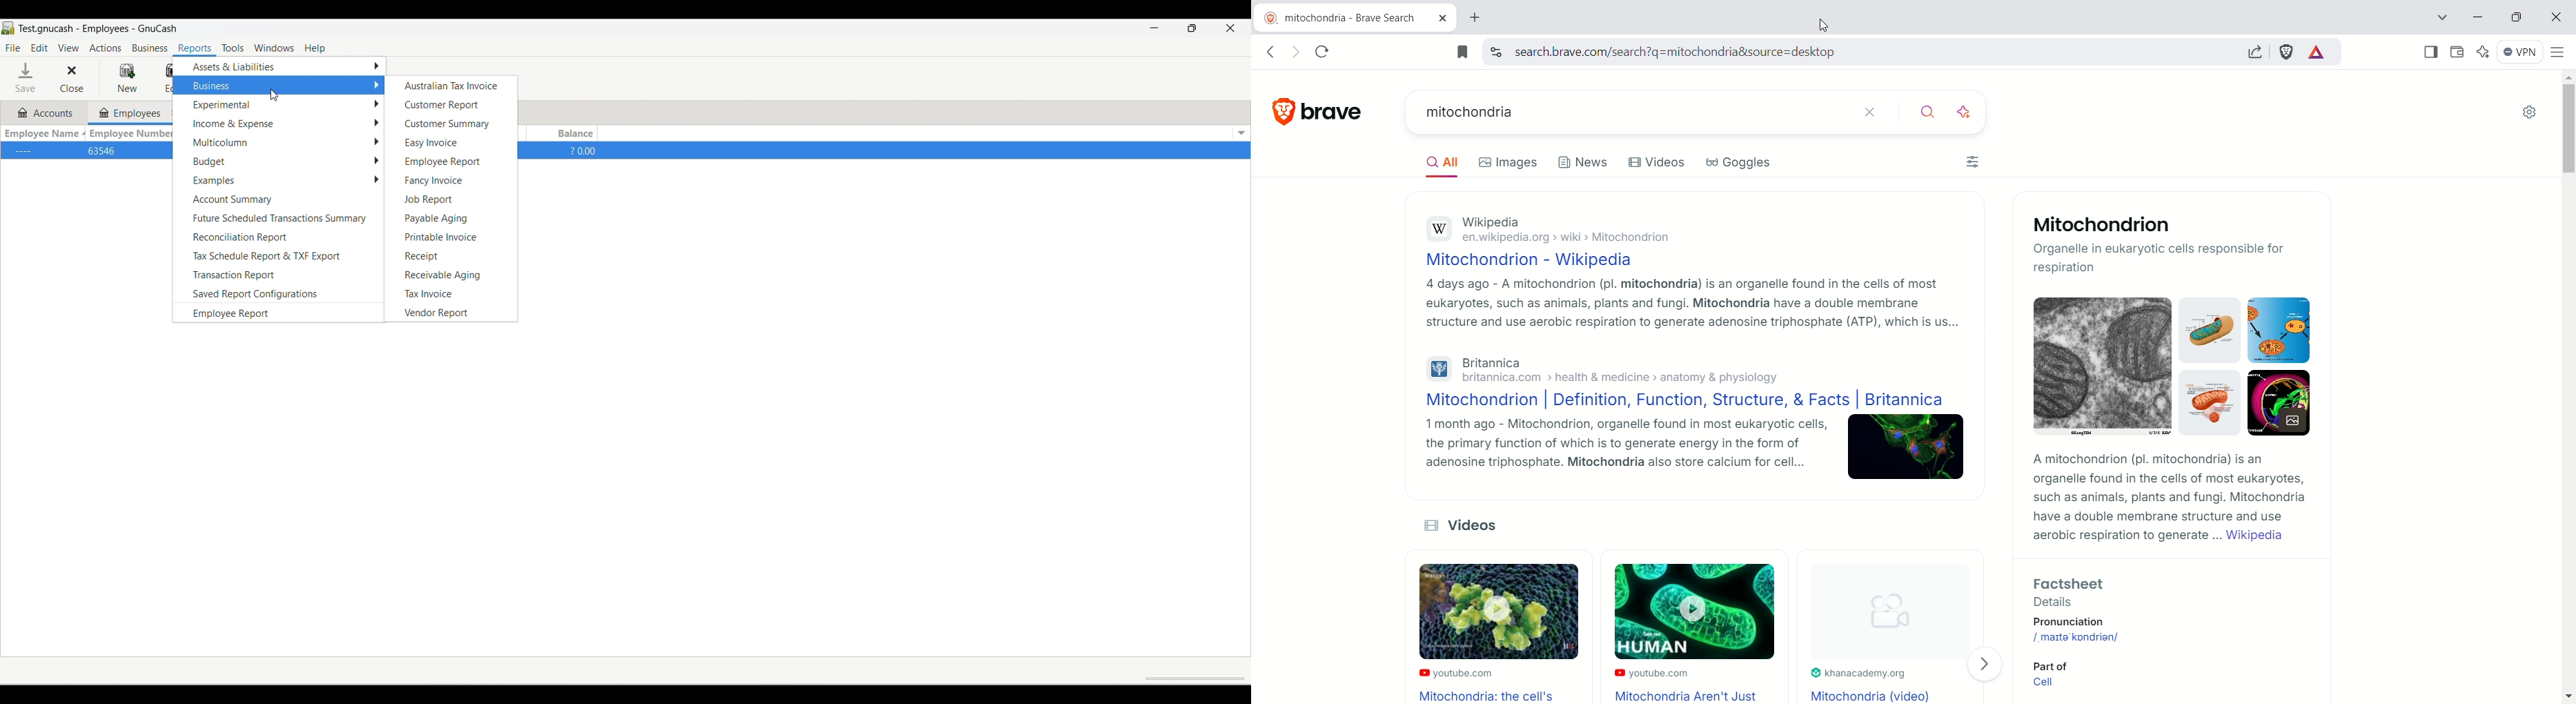  I want to click on Printable invoice, so click(451, 236).